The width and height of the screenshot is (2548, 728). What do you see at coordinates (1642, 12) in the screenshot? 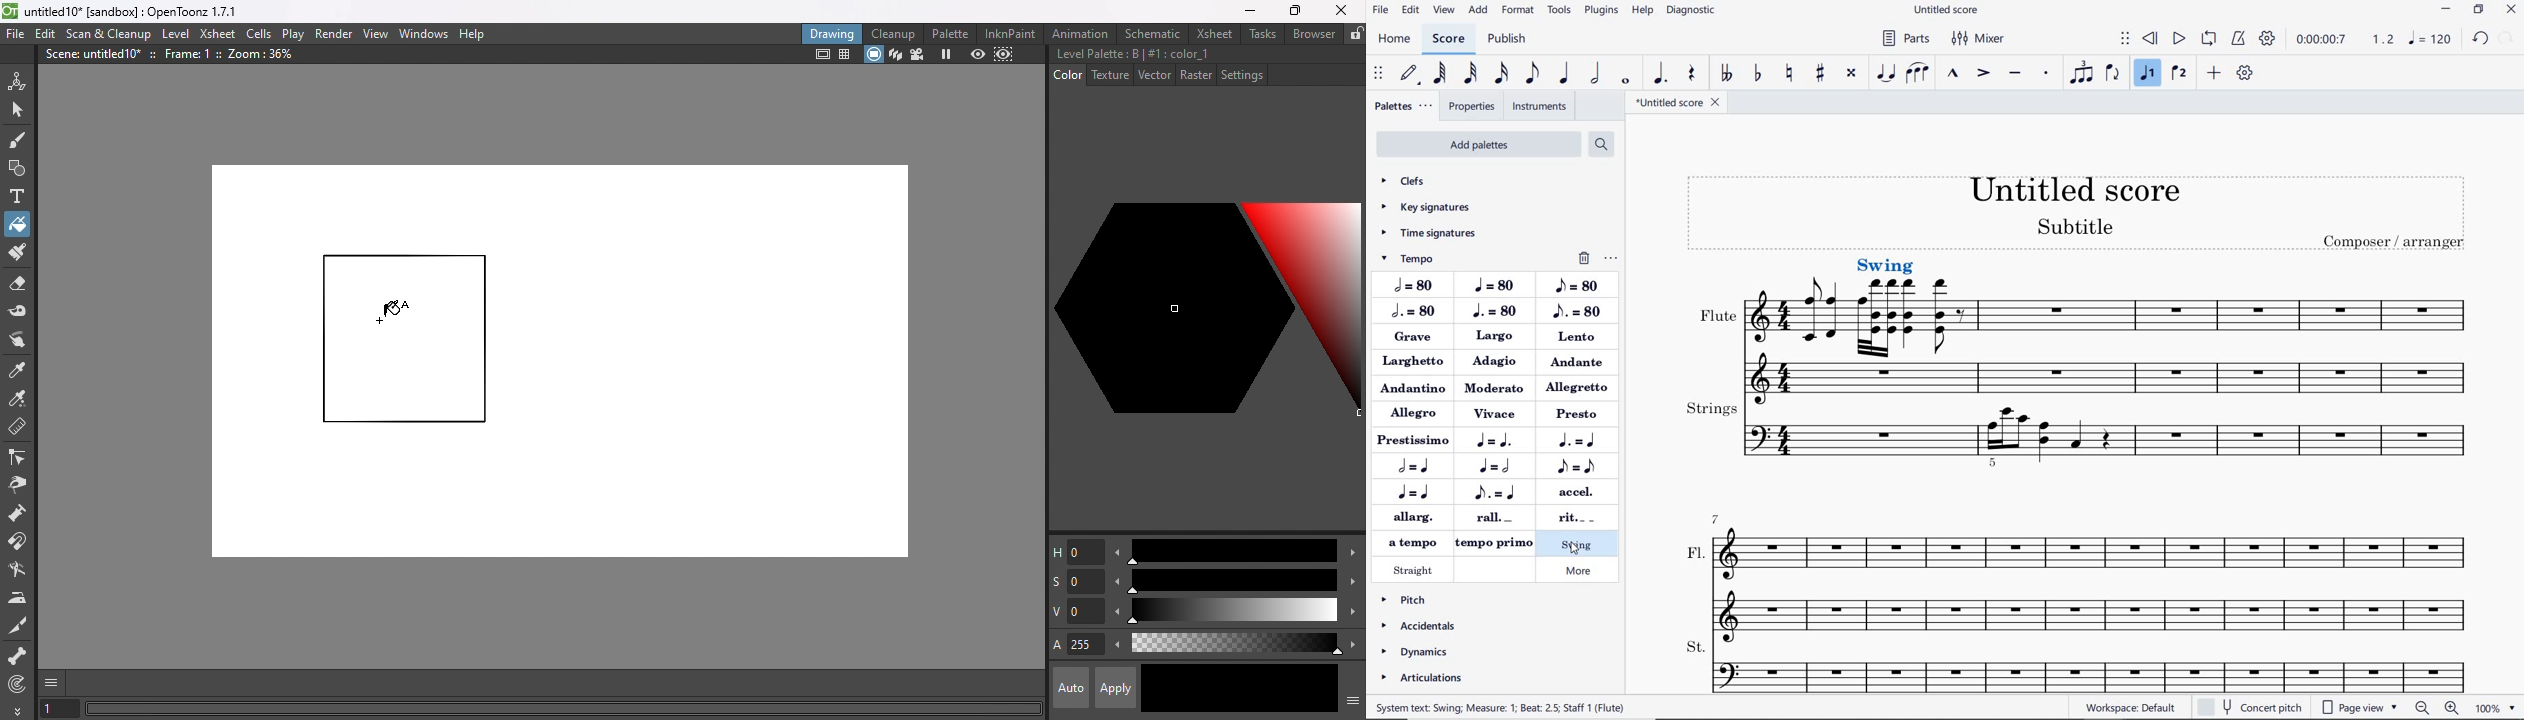
I see `help` at bounding box center [1642, 12].